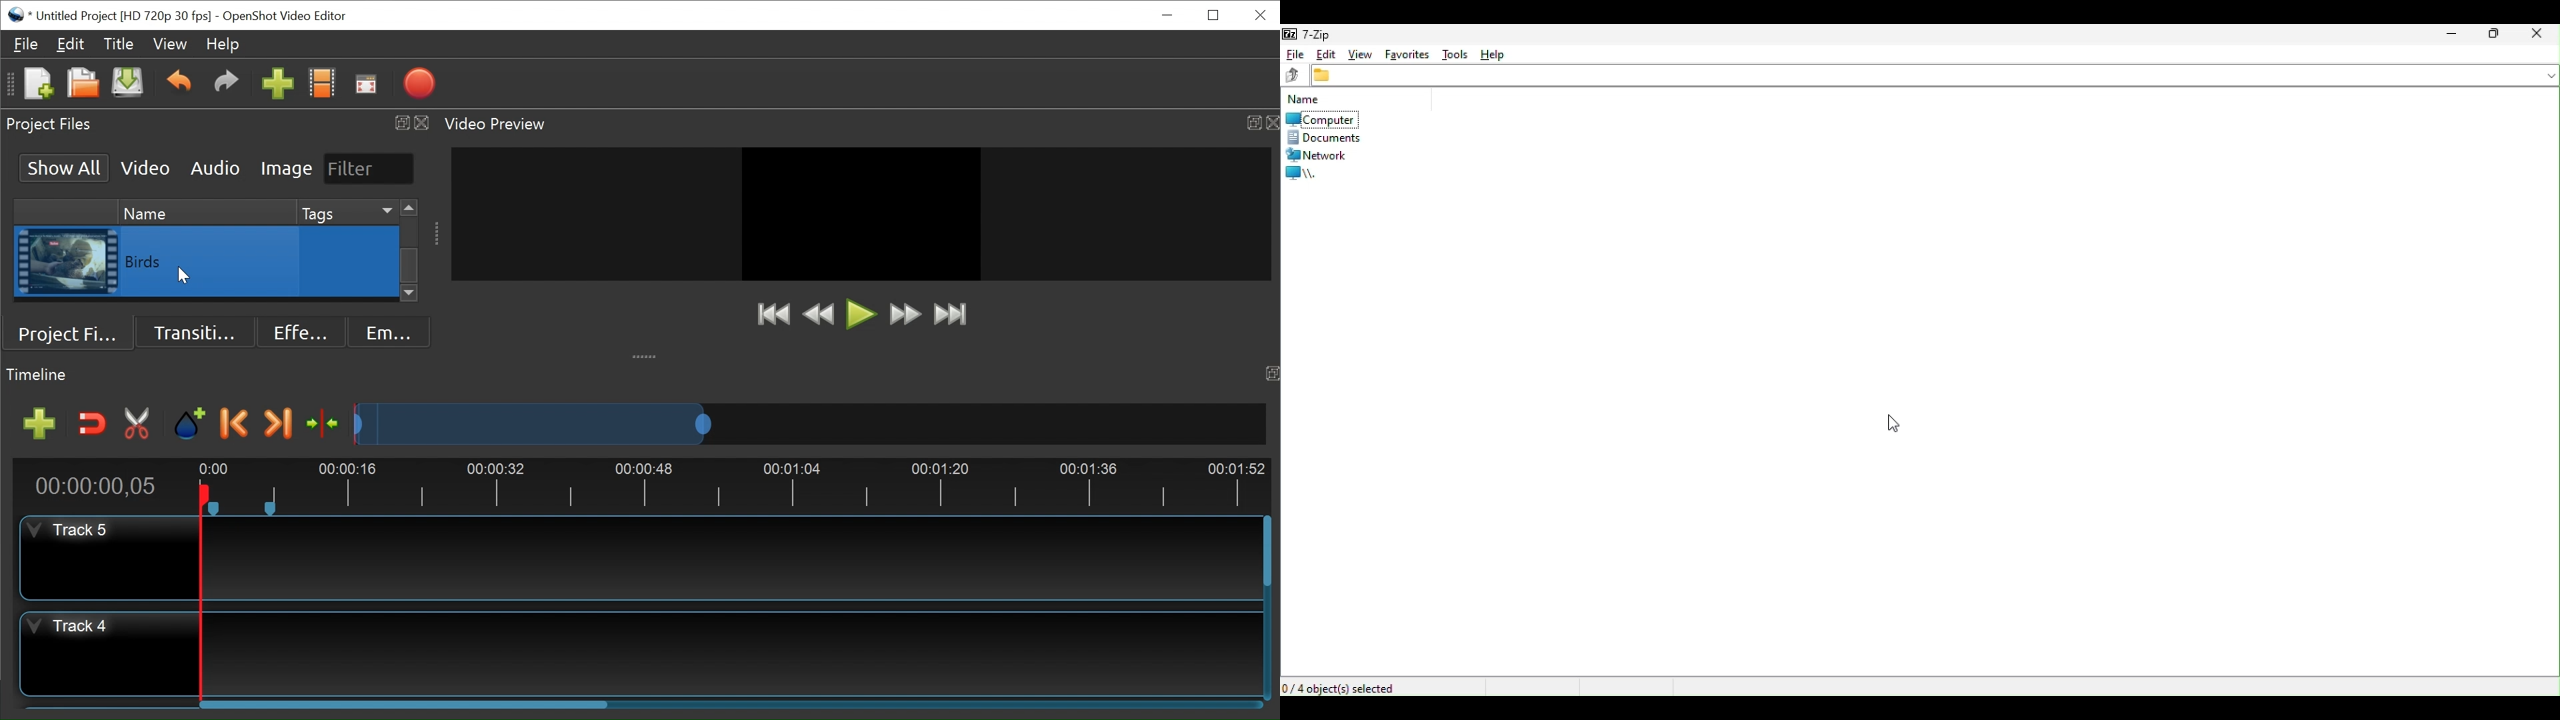 This screenshot has height=728, width=2576. I want to click on Audio, so click(214, 167).